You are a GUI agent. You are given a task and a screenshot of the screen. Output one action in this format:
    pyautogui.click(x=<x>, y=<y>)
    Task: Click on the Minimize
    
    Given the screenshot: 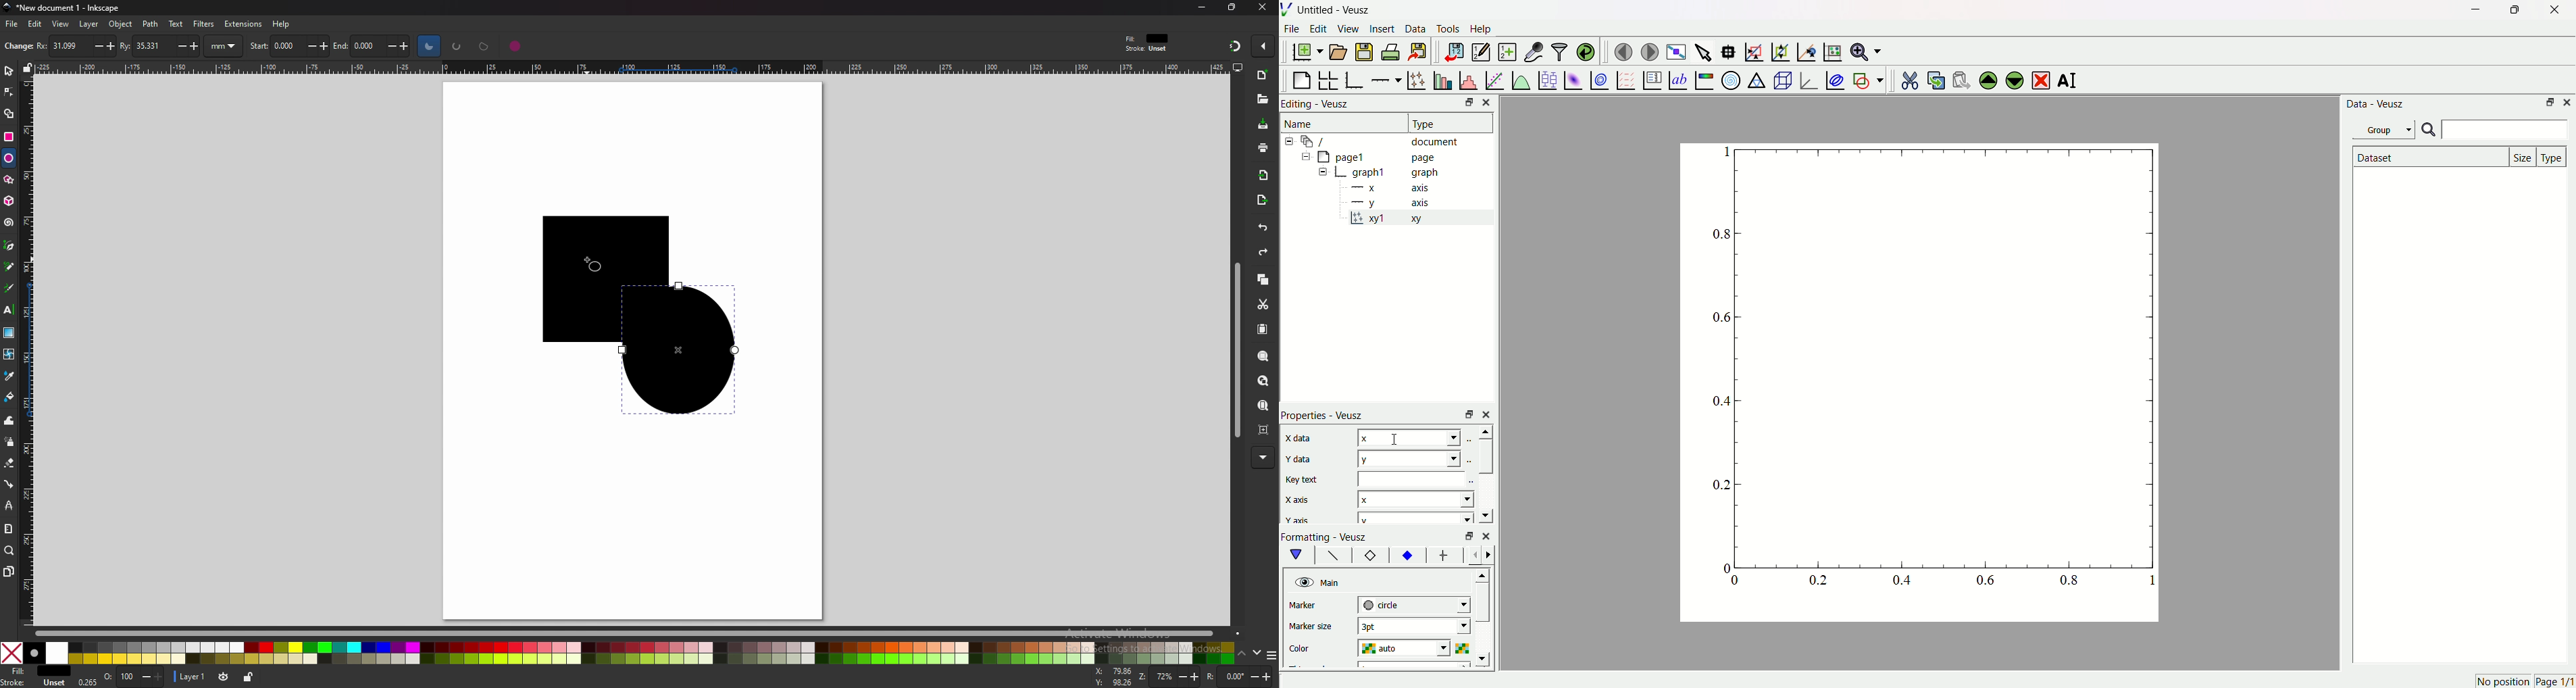 What is the action you would take?
    pyautogui.click(x=2549, y=103)
    